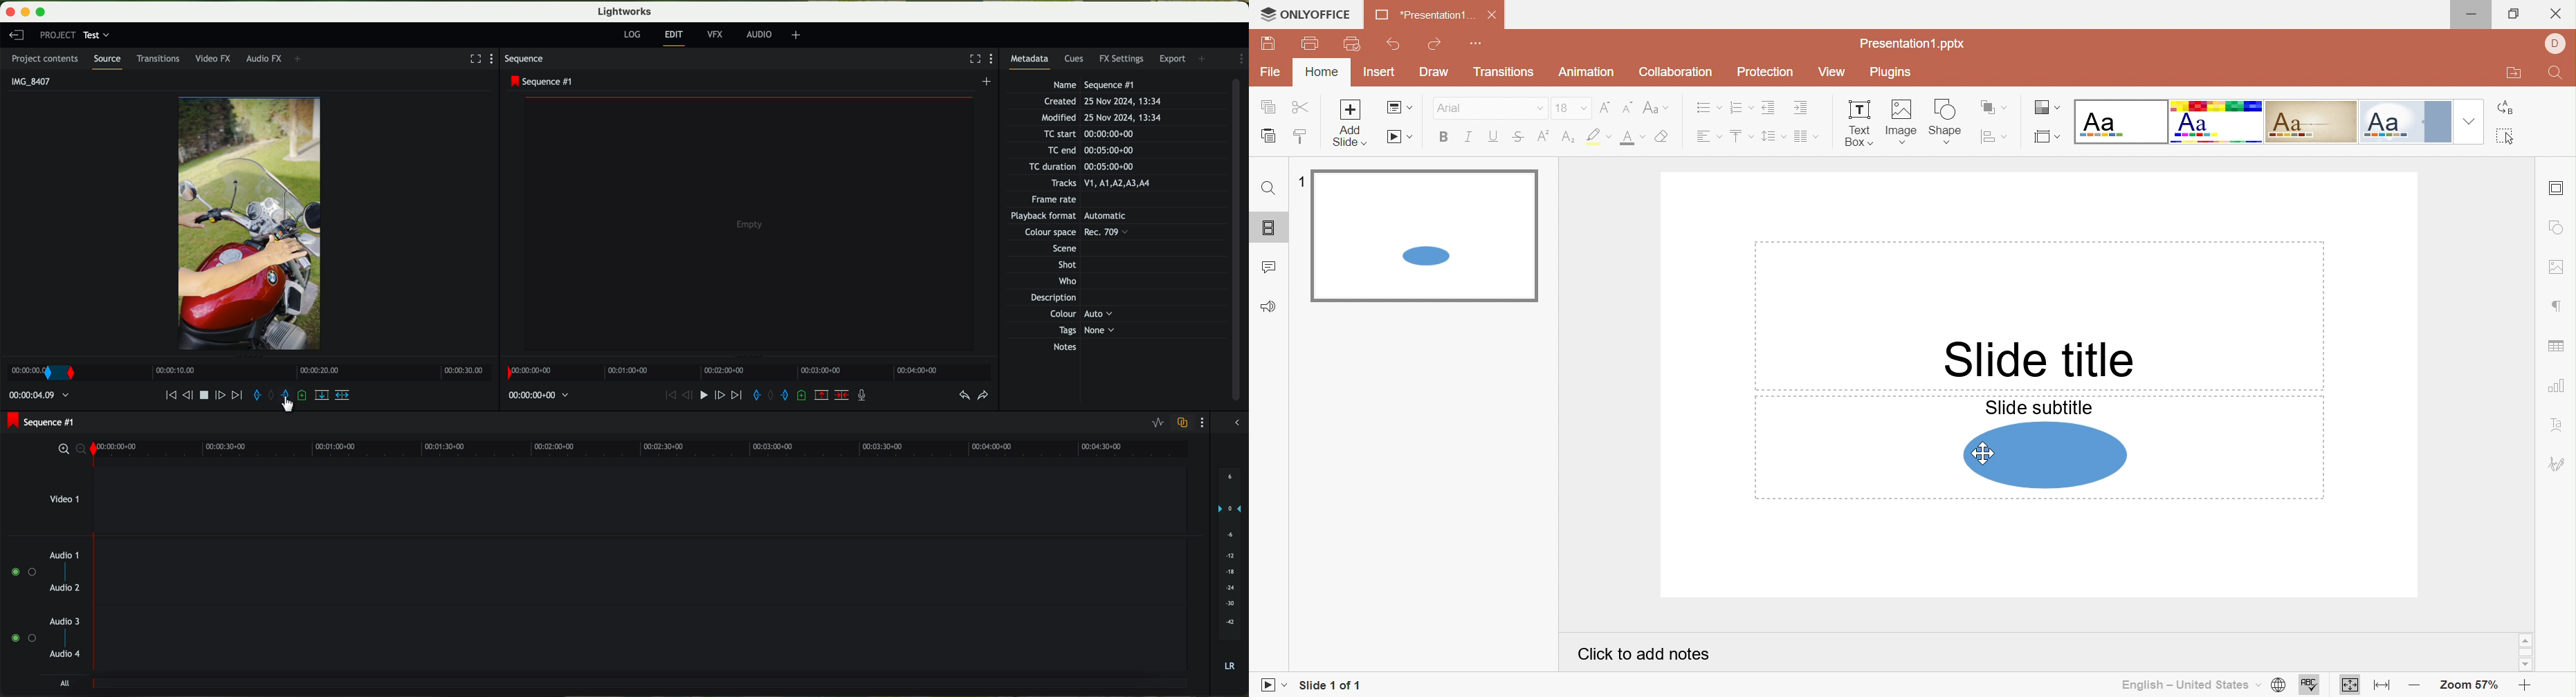  Describe the element at coordinates (1066, 233) in the screenshot. I see `` at that location.